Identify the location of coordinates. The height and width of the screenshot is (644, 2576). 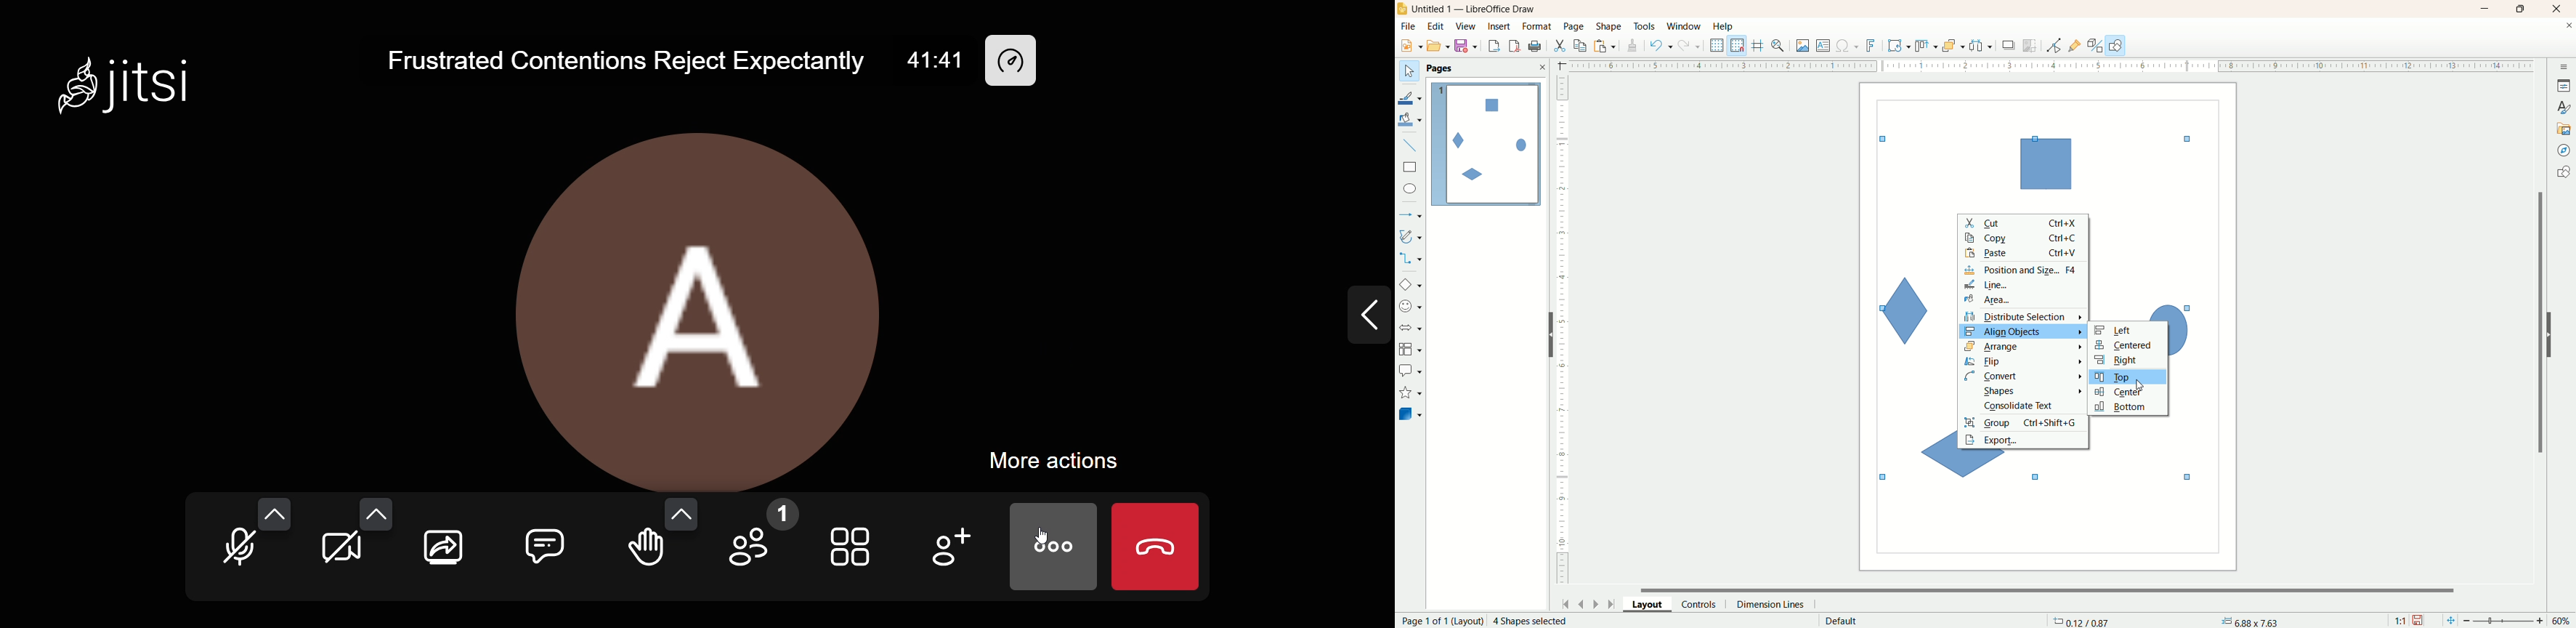
(2083, 621).